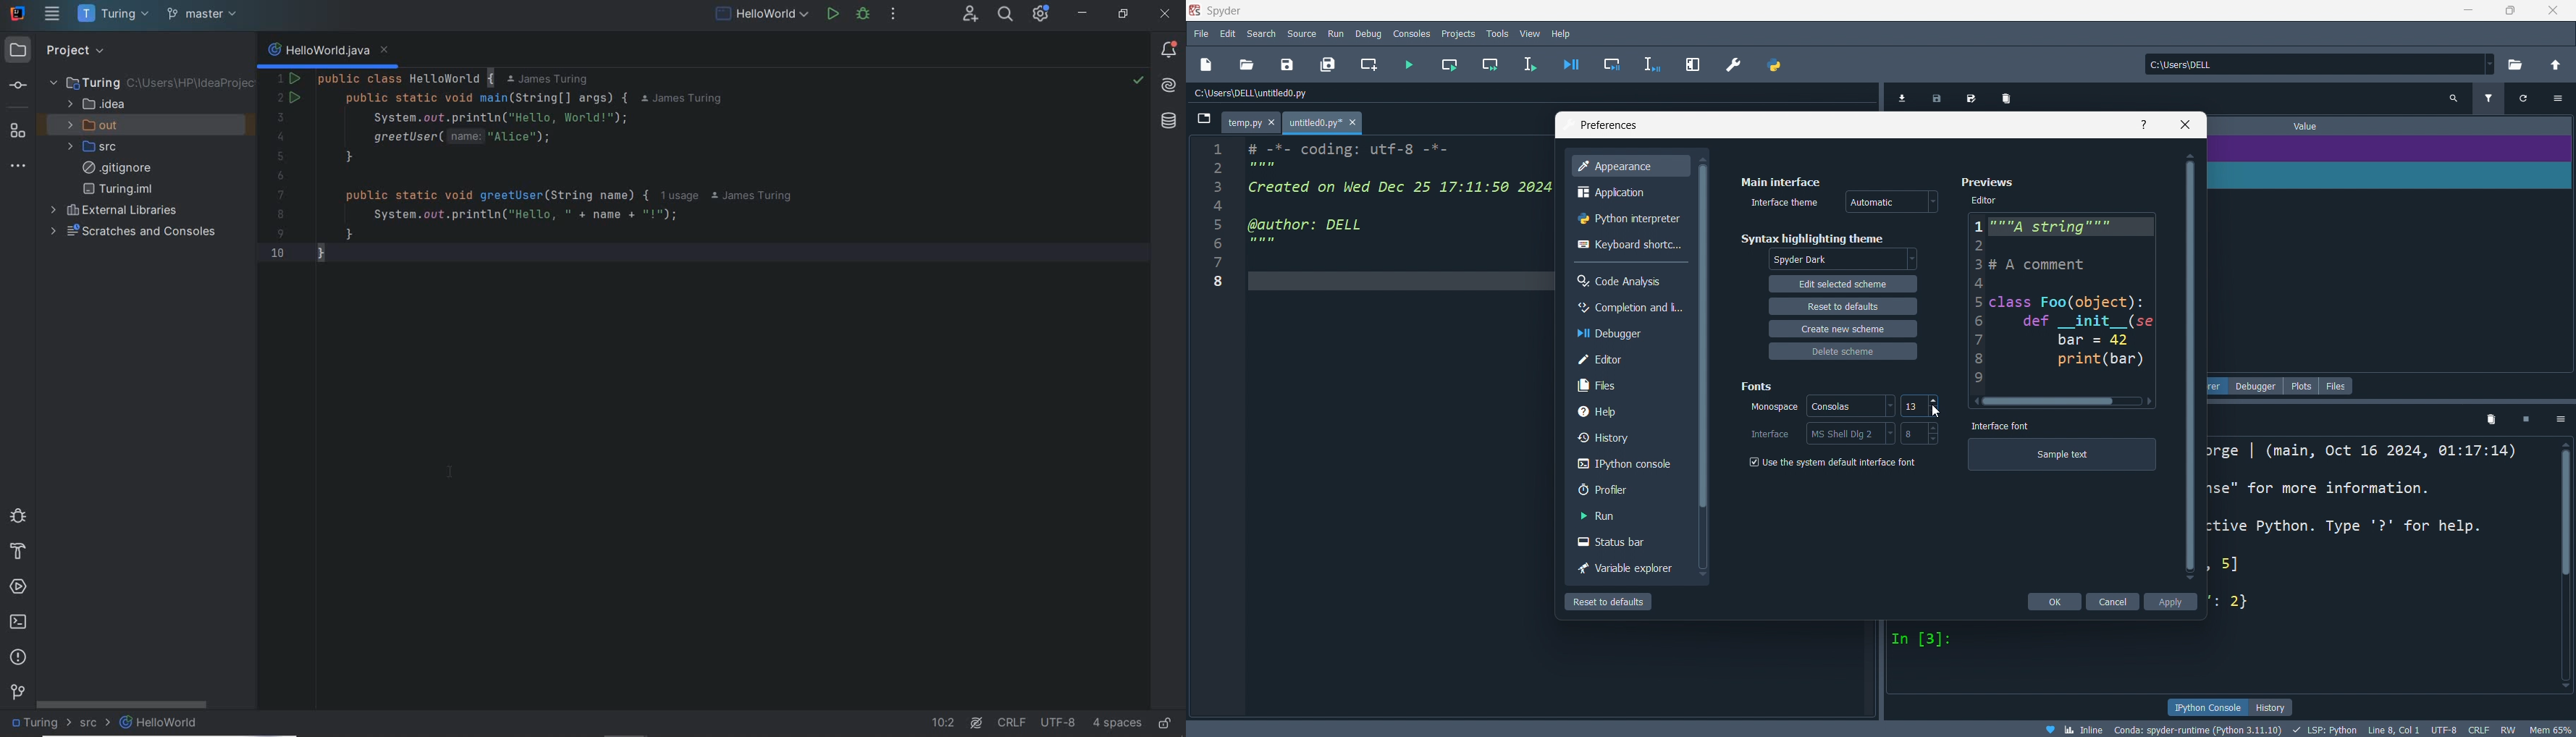 The image size is (2576, 756). Describe the element at coordinates (1630, 167) in the screenshot. I see `appearance` at that location.